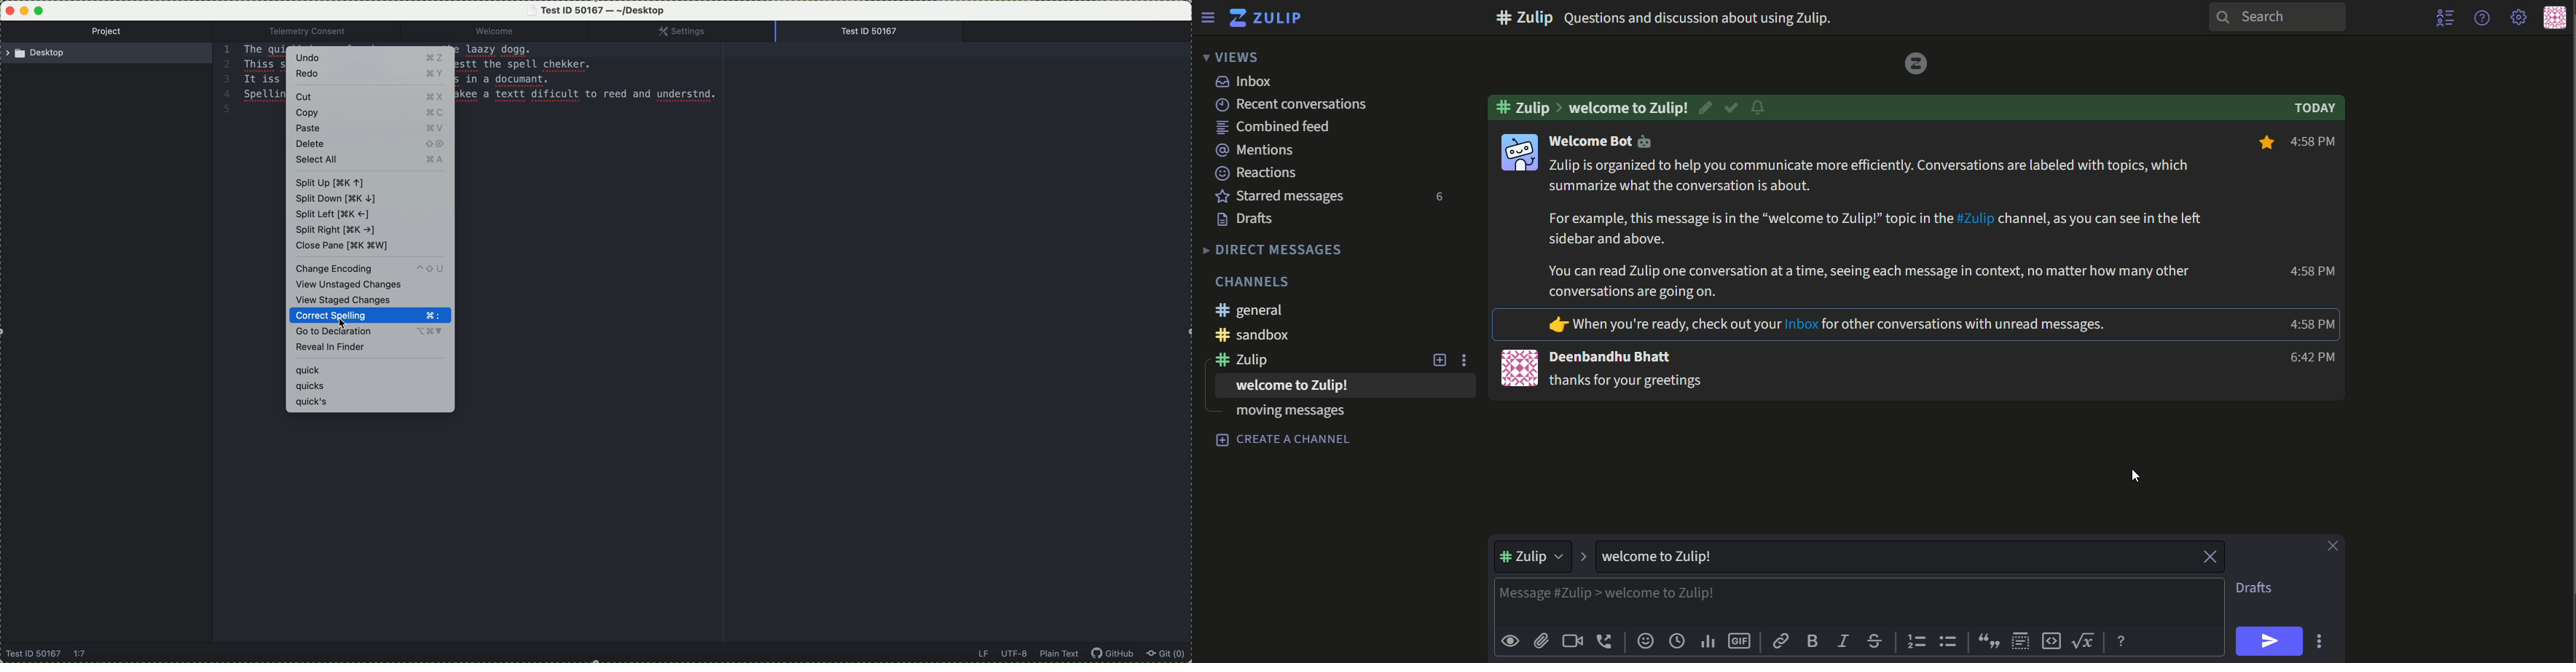 The height and width of the screenshot is (672, 2576). I want to click on split right, so click(336, 230).